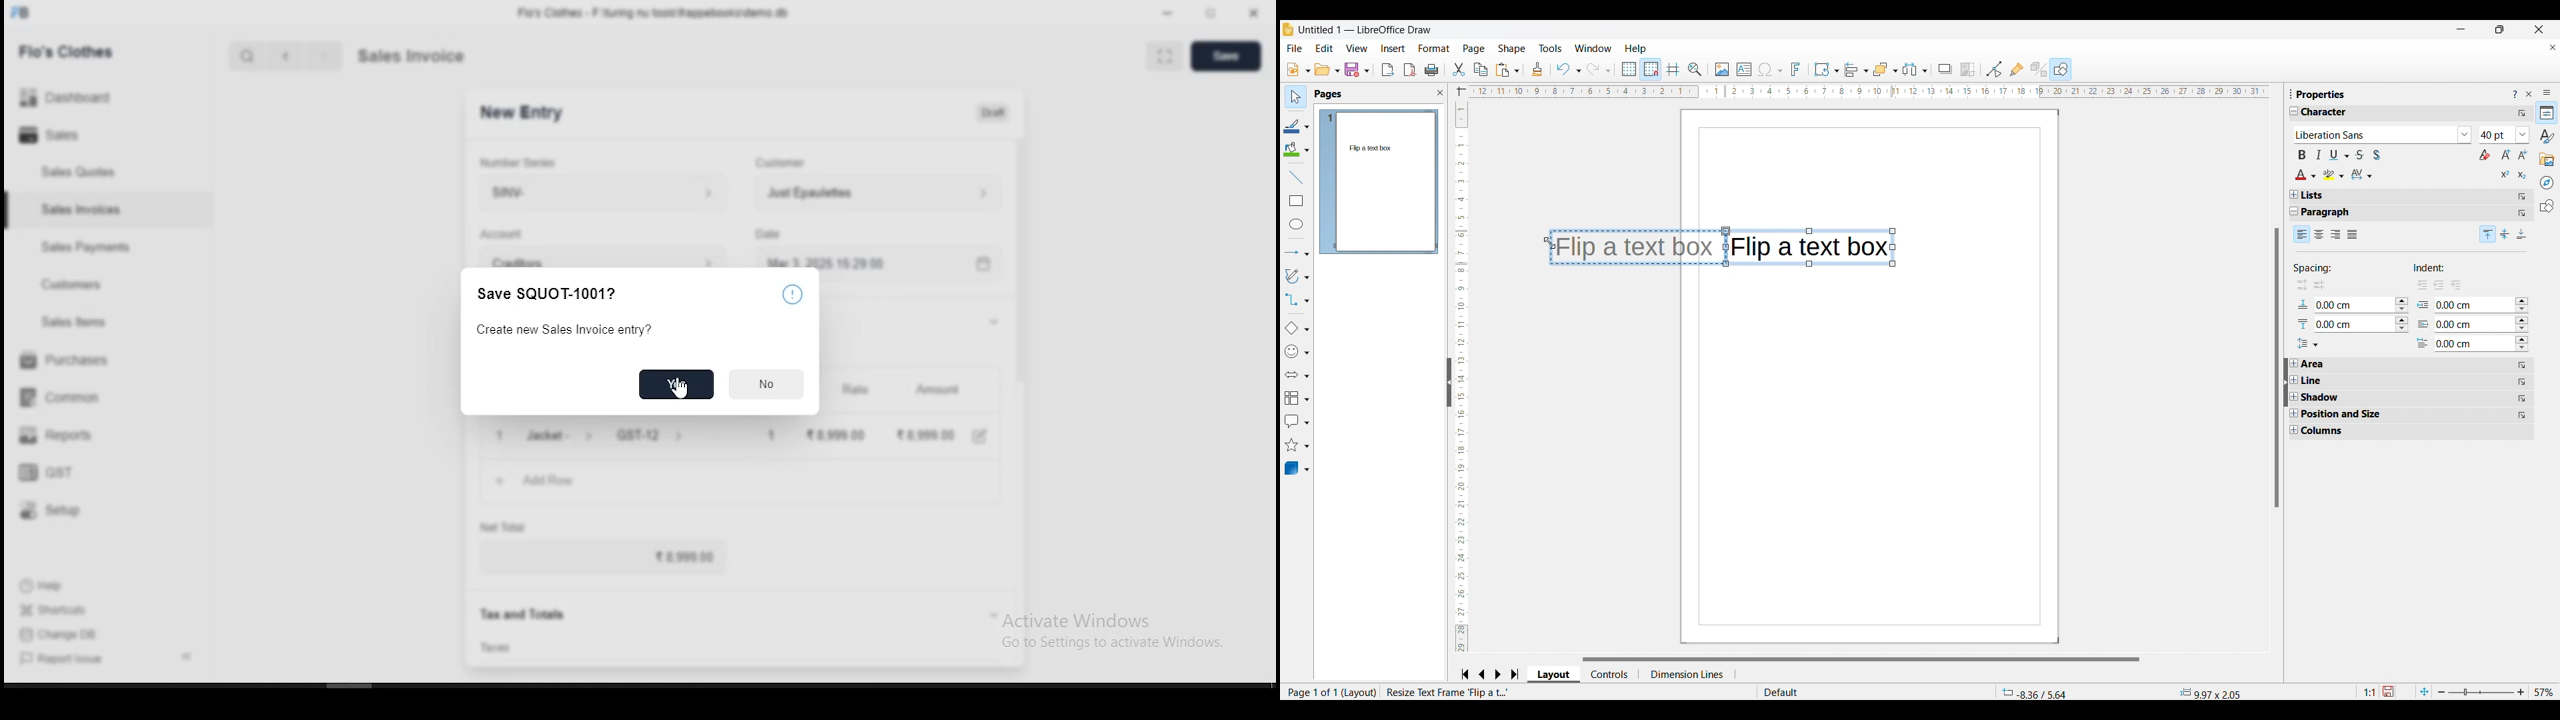  I want to click on List font options, so click(2465, 135).